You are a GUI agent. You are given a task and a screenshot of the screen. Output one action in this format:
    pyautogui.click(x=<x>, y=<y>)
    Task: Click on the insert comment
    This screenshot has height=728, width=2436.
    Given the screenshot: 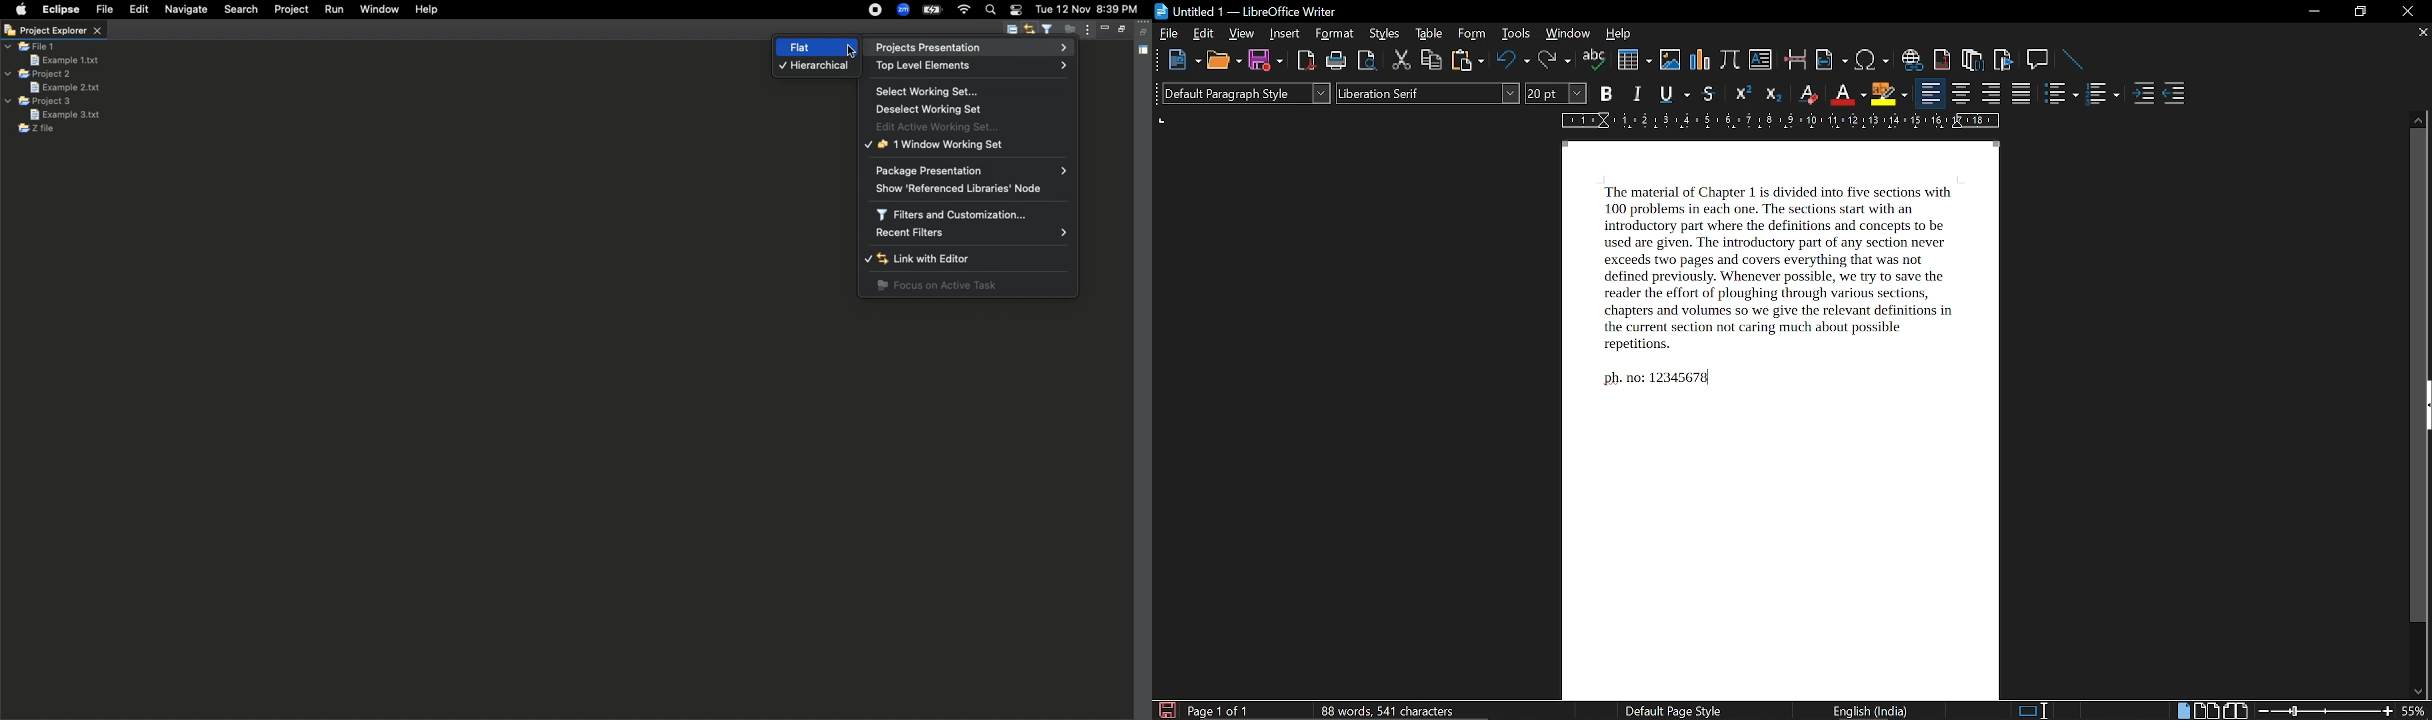 What is the action you would take?
    pyautogui.click(x=2037, y=59)
    